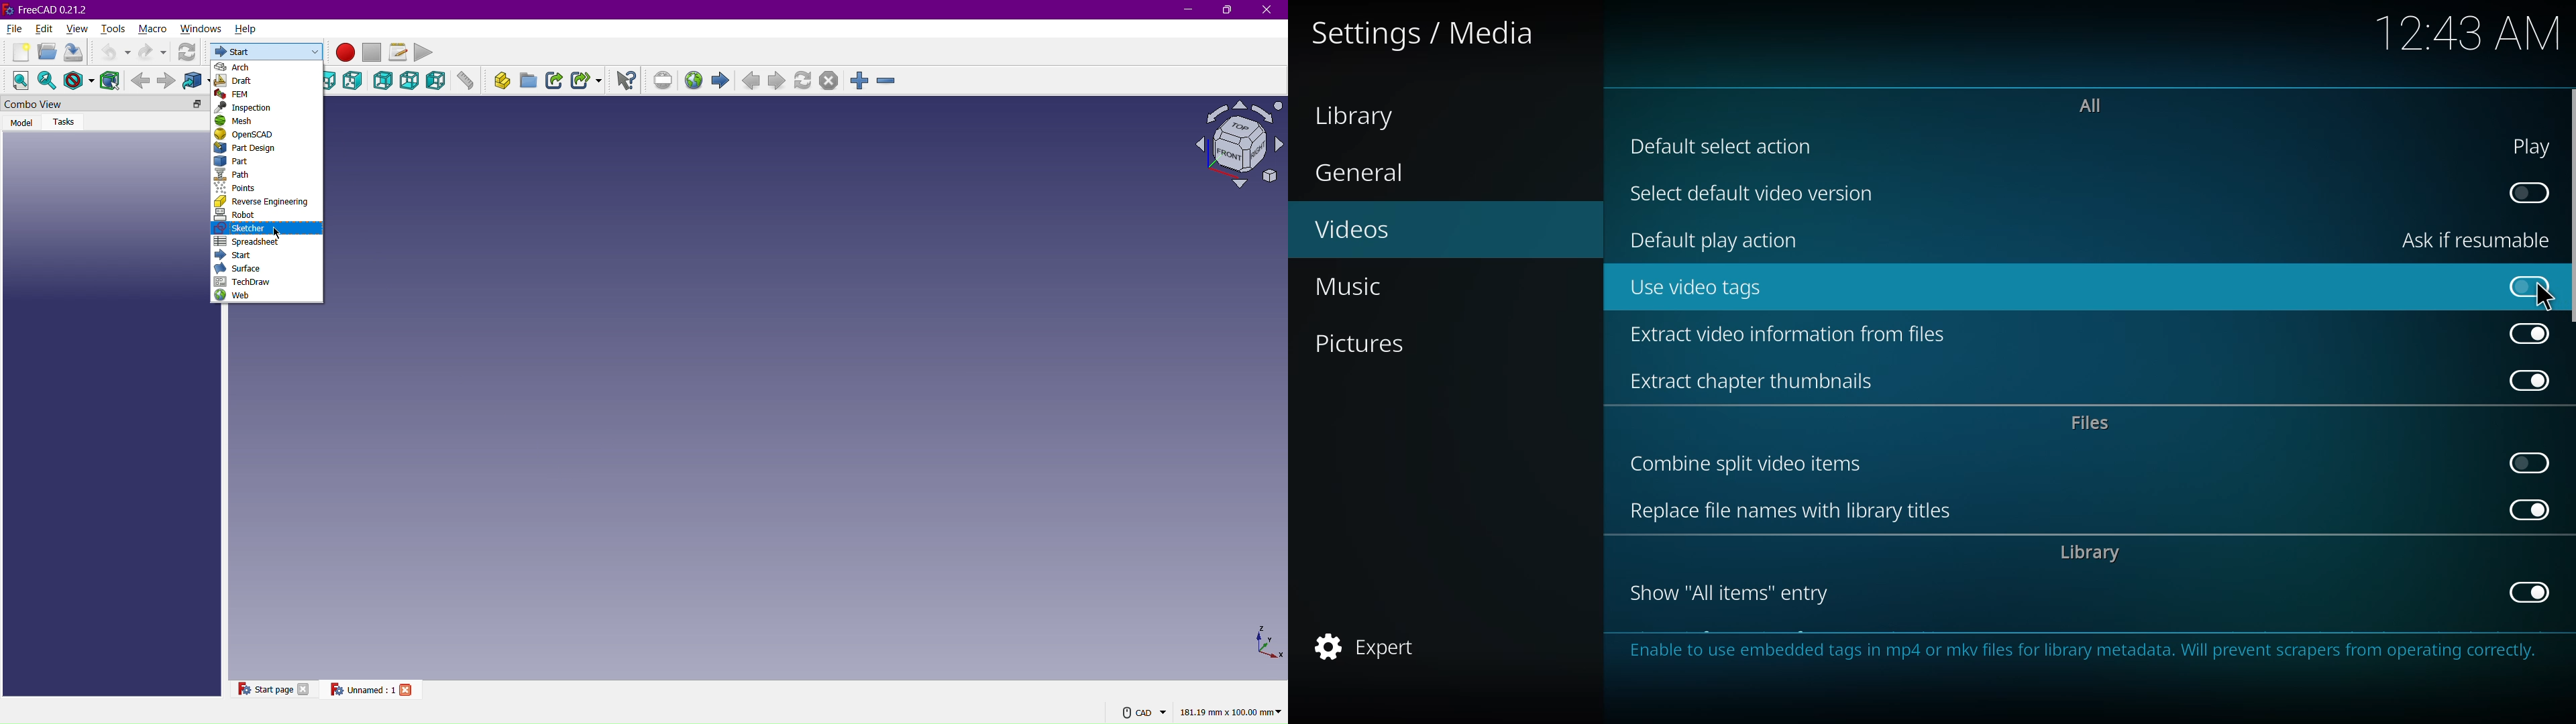 Image resolution: width=2576 pixels, height=728 pixels. What do you see at coordinates (1703, 290) in the screenshot?
I see `use video tags` at bounding box center [1703, 290].